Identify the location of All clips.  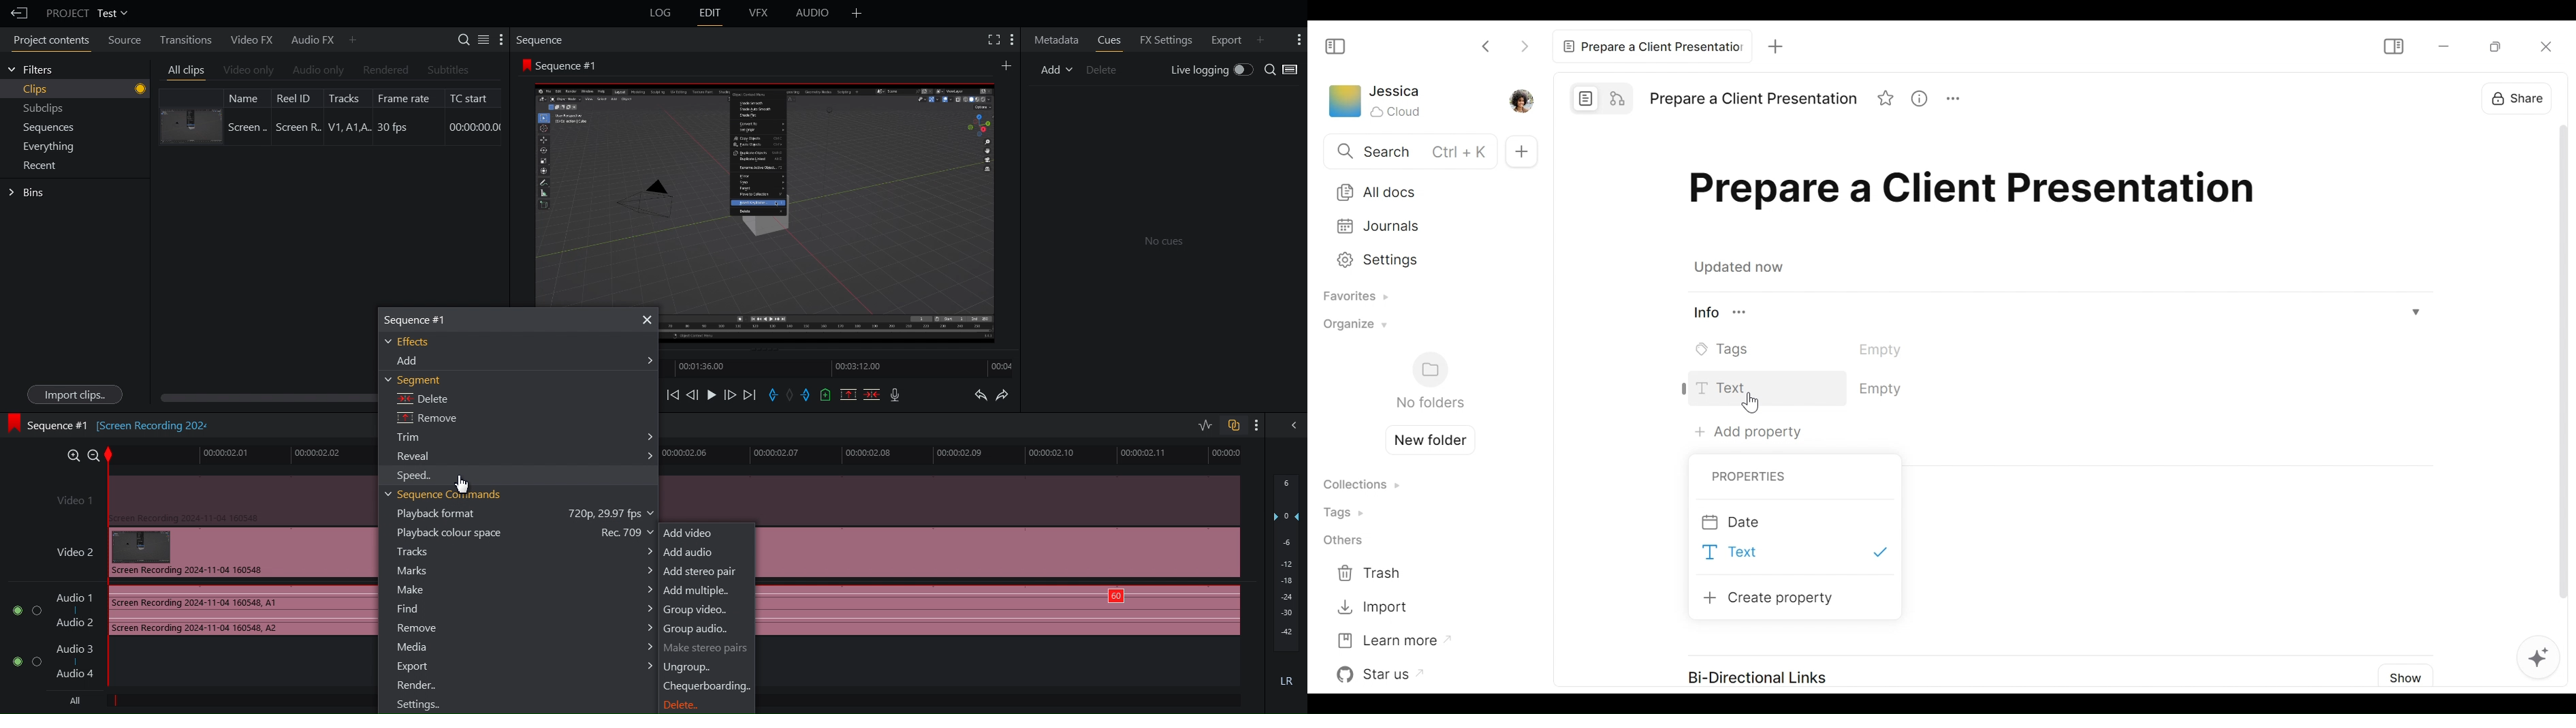
(187, 71).